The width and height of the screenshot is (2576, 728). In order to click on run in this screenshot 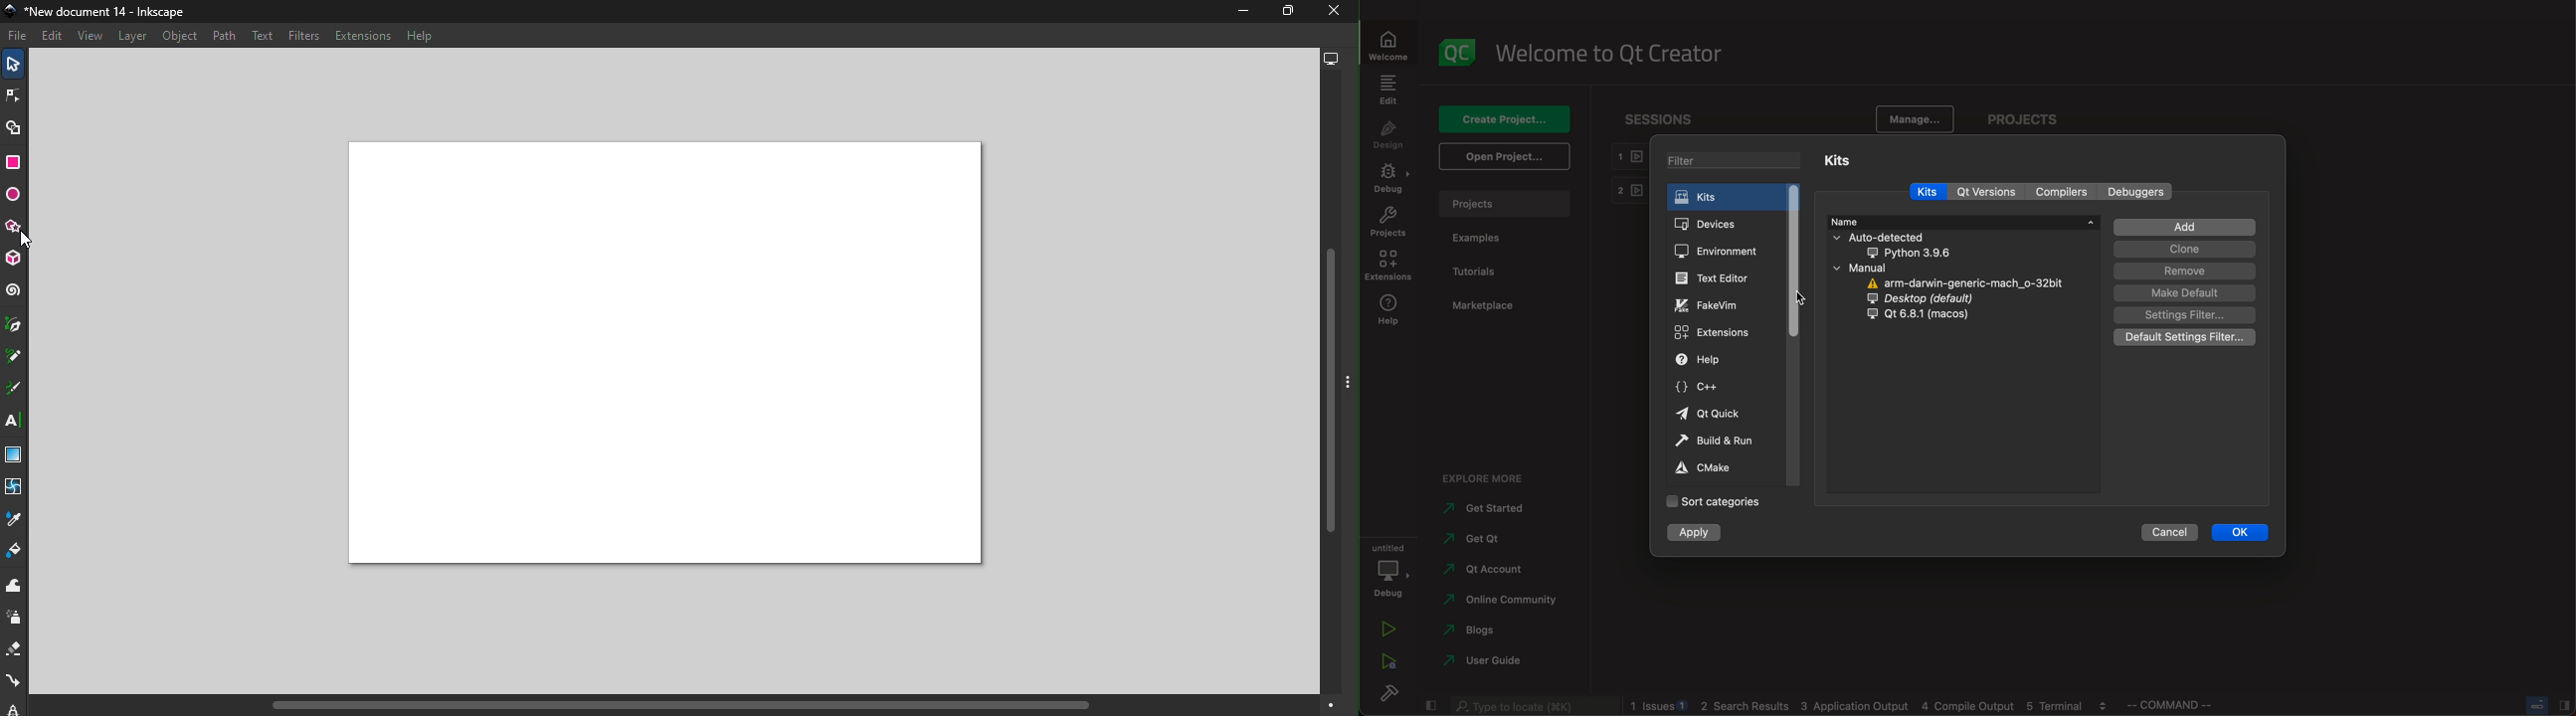, I will do `click(1390, 631)`.